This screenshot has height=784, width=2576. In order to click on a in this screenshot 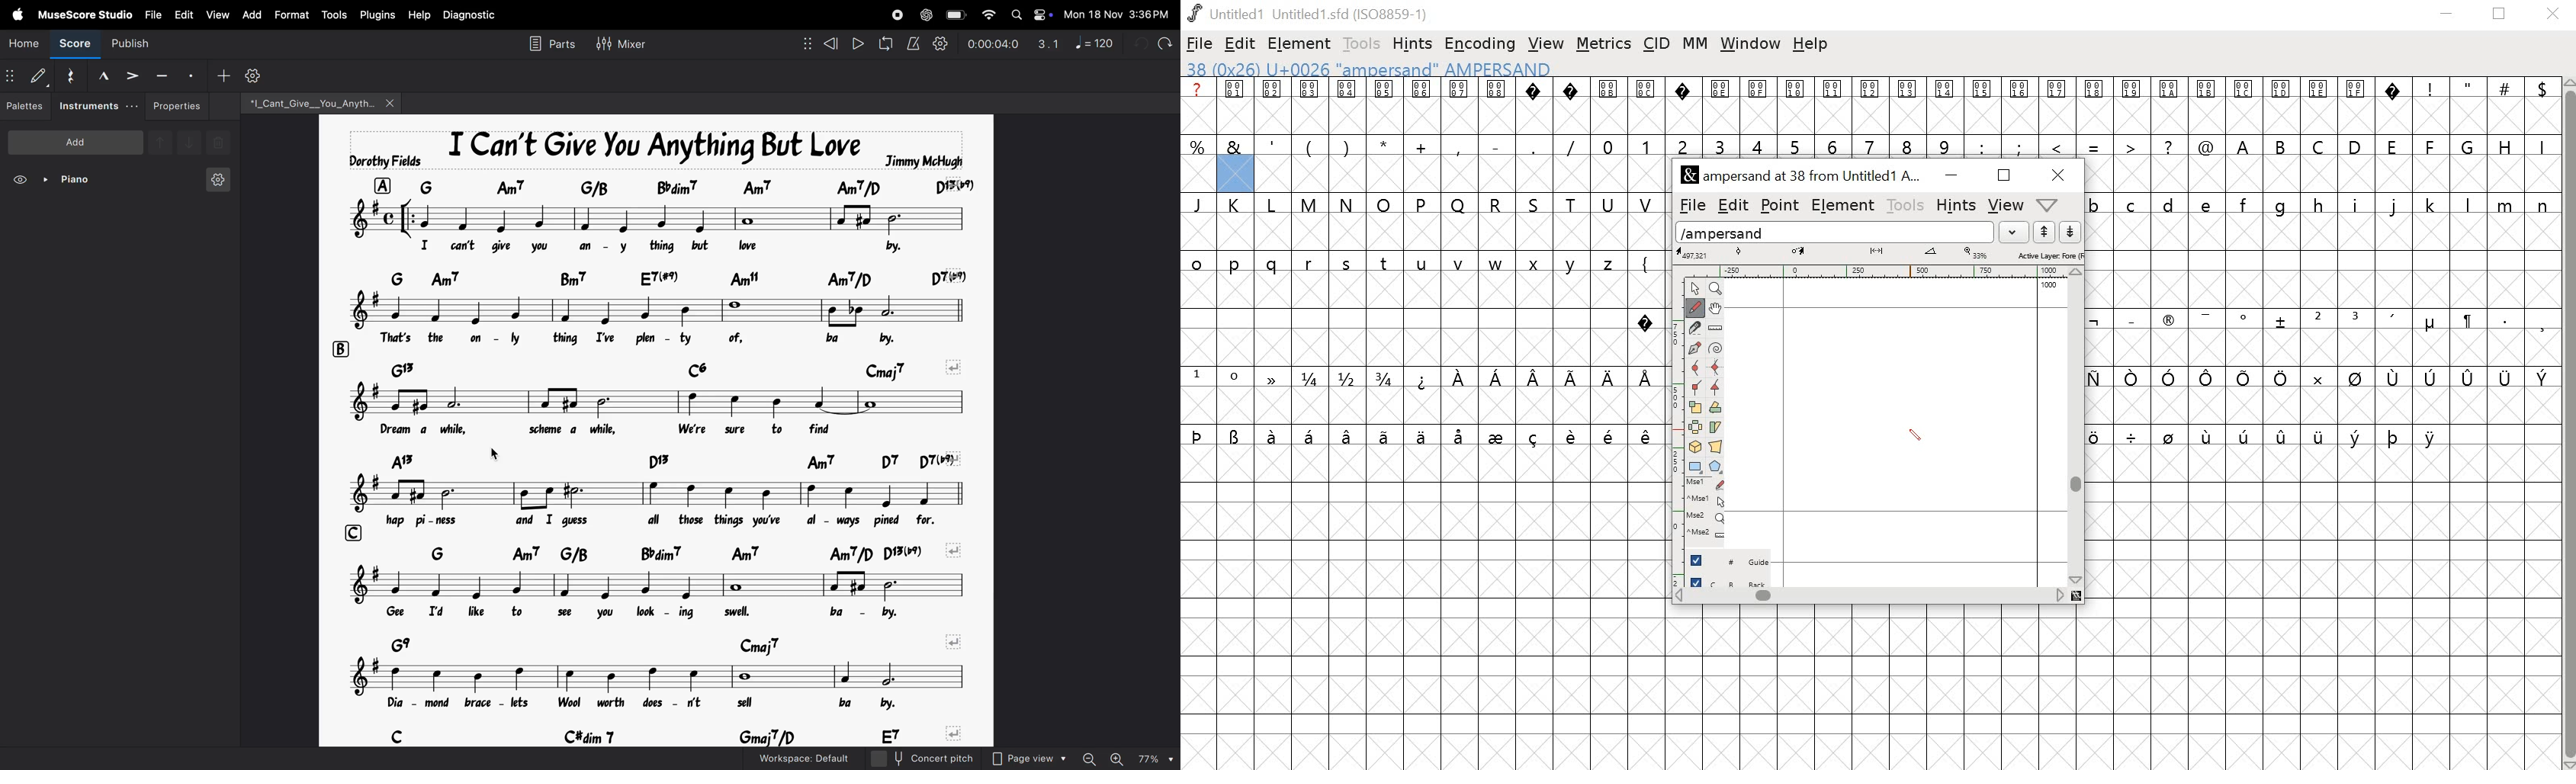, I will do `click(1198, 106)`.